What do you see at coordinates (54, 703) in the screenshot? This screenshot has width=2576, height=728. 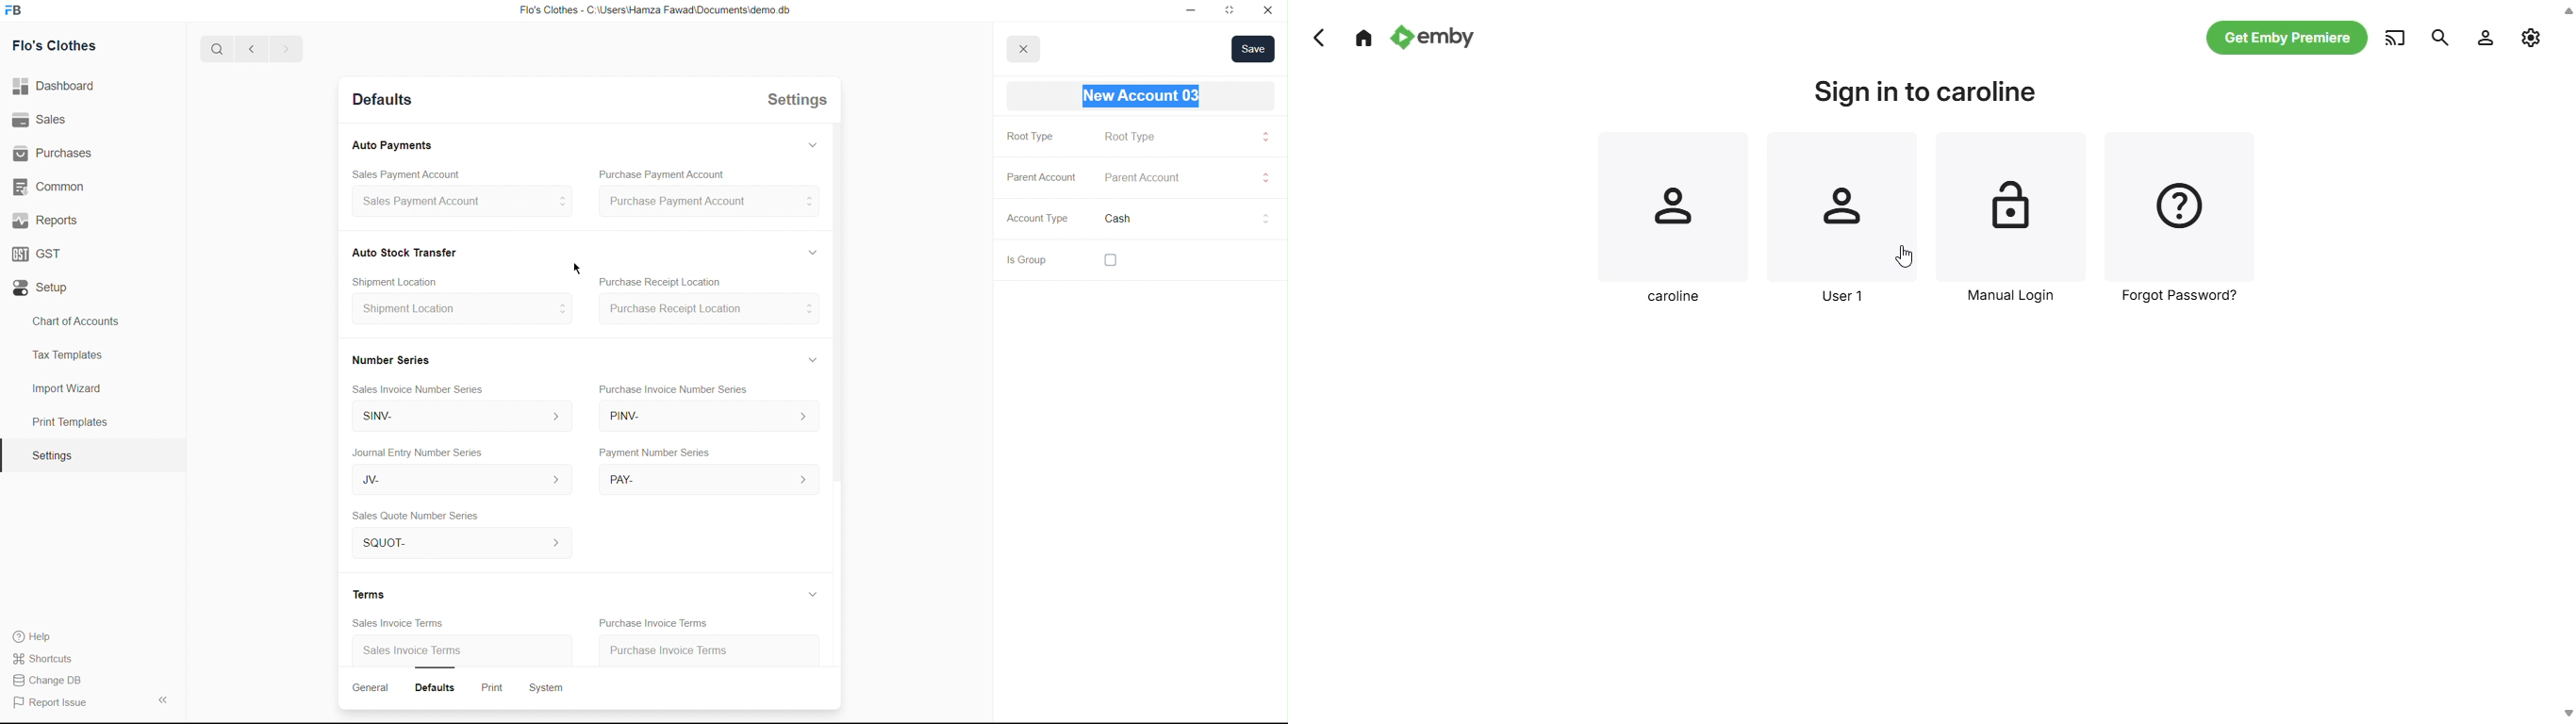 I see `Report Issue` at bounding box center [54, 703].